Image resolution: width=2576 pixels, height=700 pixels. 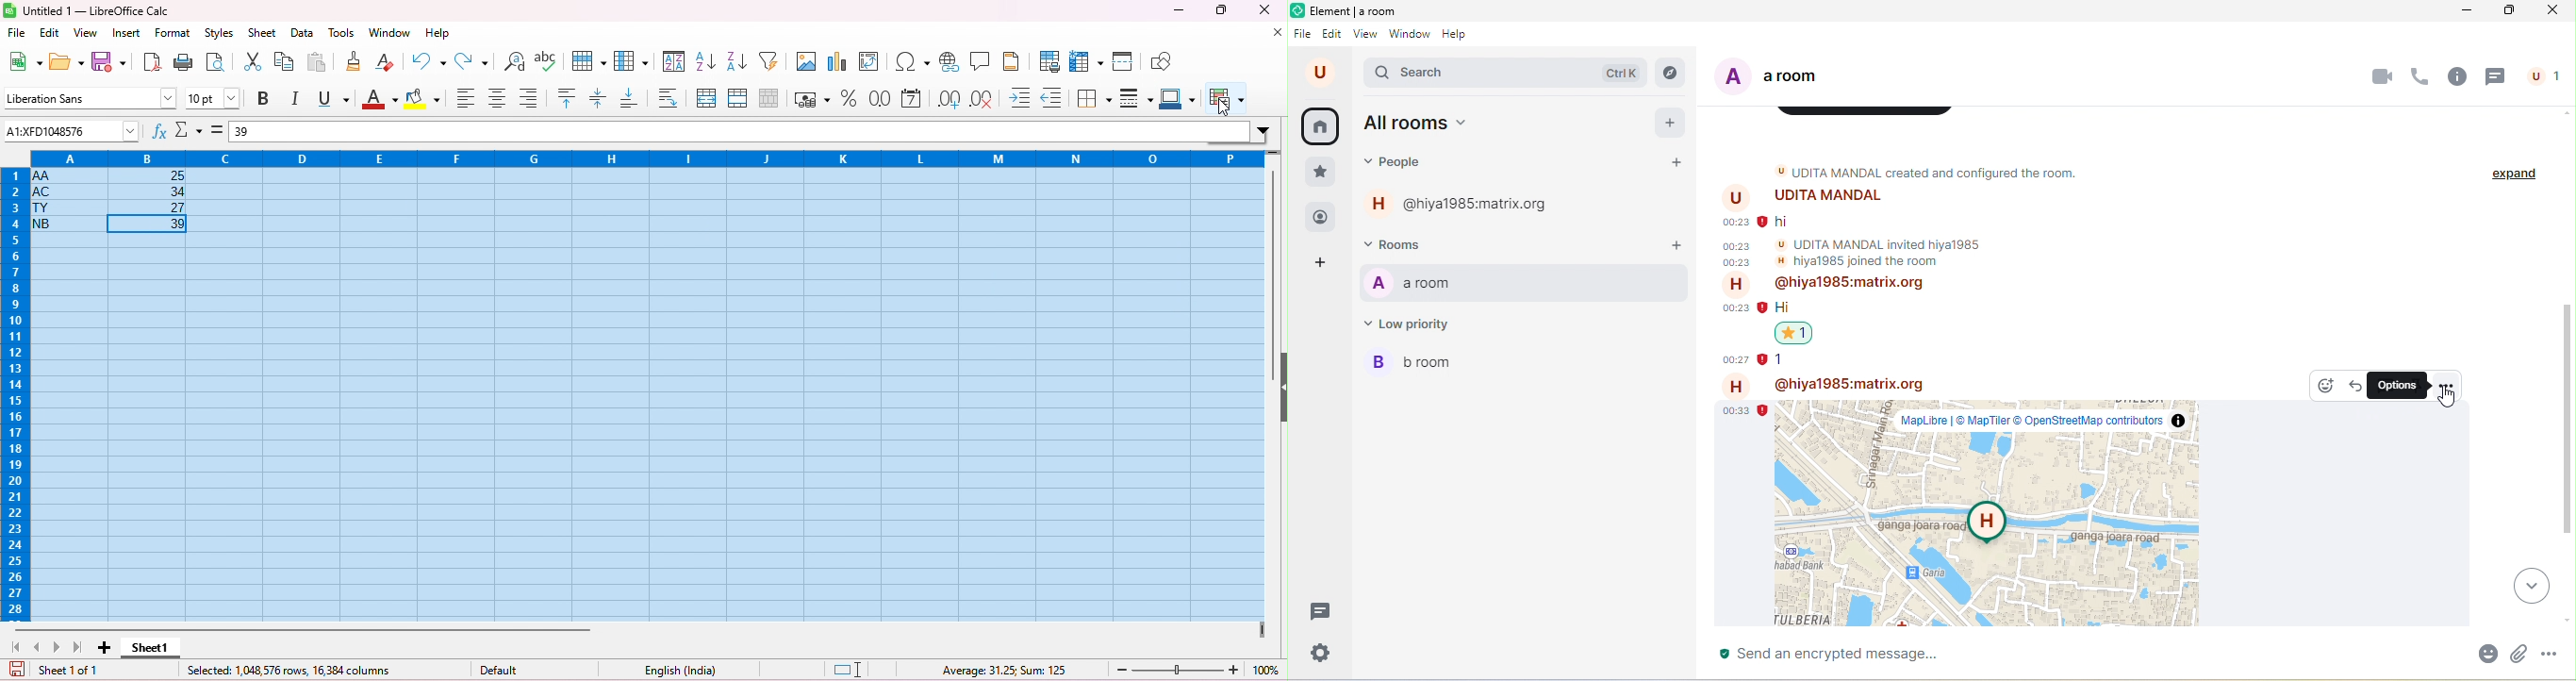 What do you see at coordinates (290, 670) in the screenshot?
I see `selected row and columns` at bounding box center [290, 670].